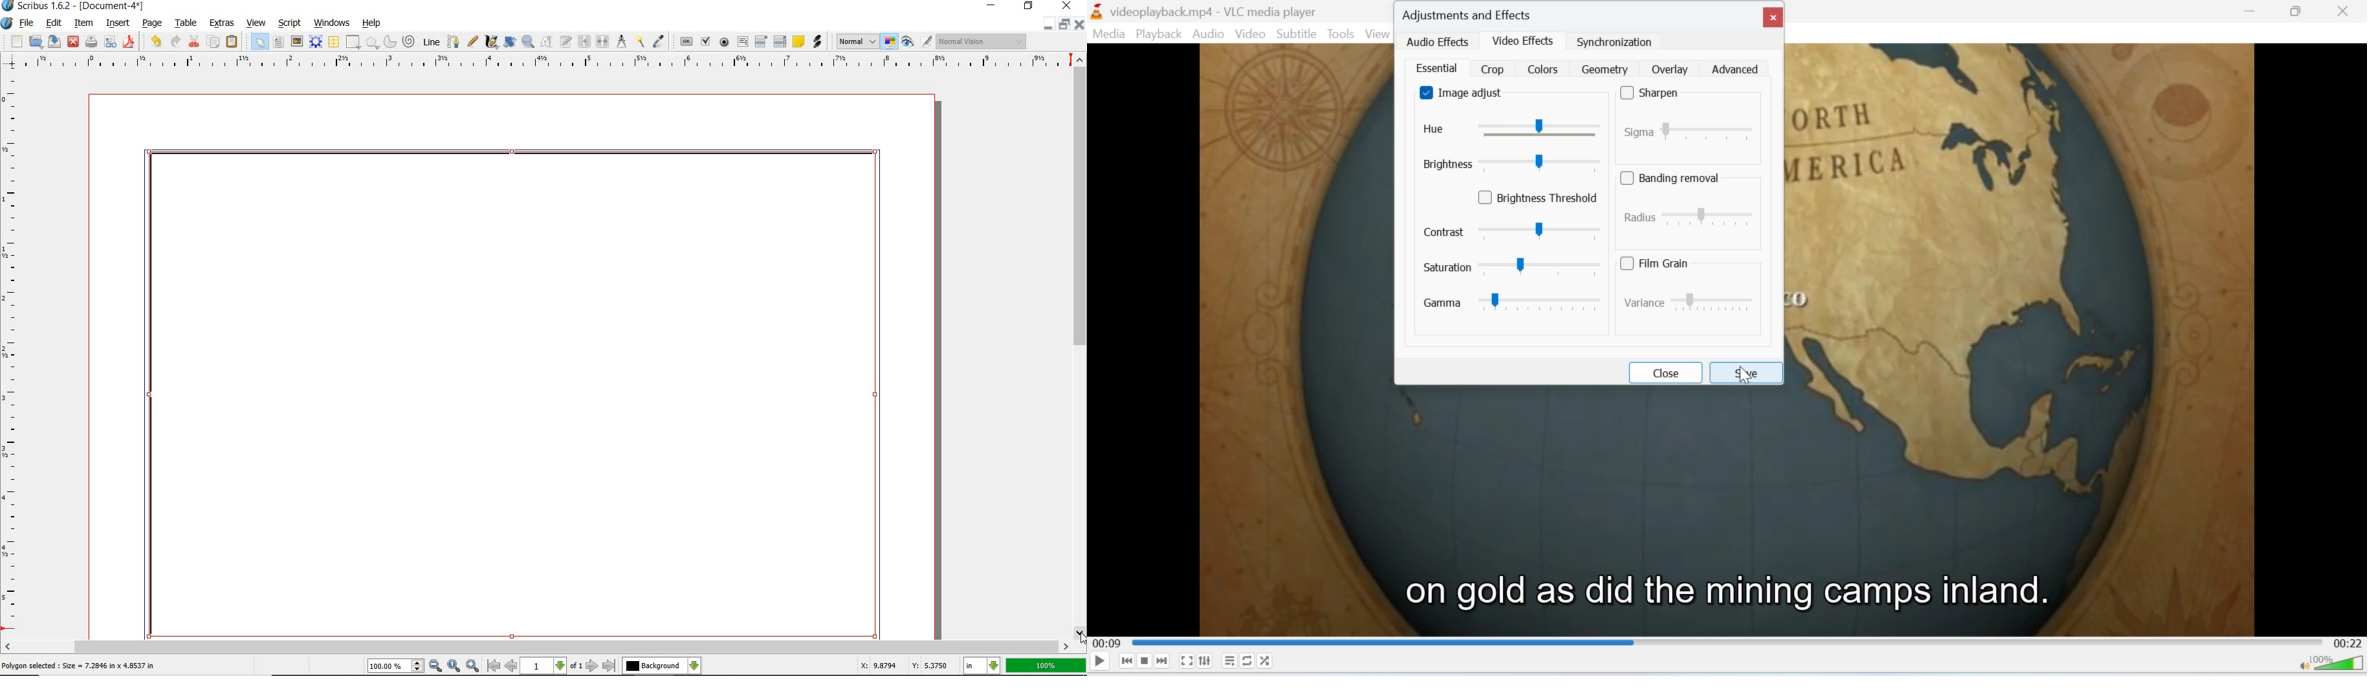 Image resolution: width=2380 pixels, height=700 pixels. I want to click on scrollbar, so click(1080, 346).